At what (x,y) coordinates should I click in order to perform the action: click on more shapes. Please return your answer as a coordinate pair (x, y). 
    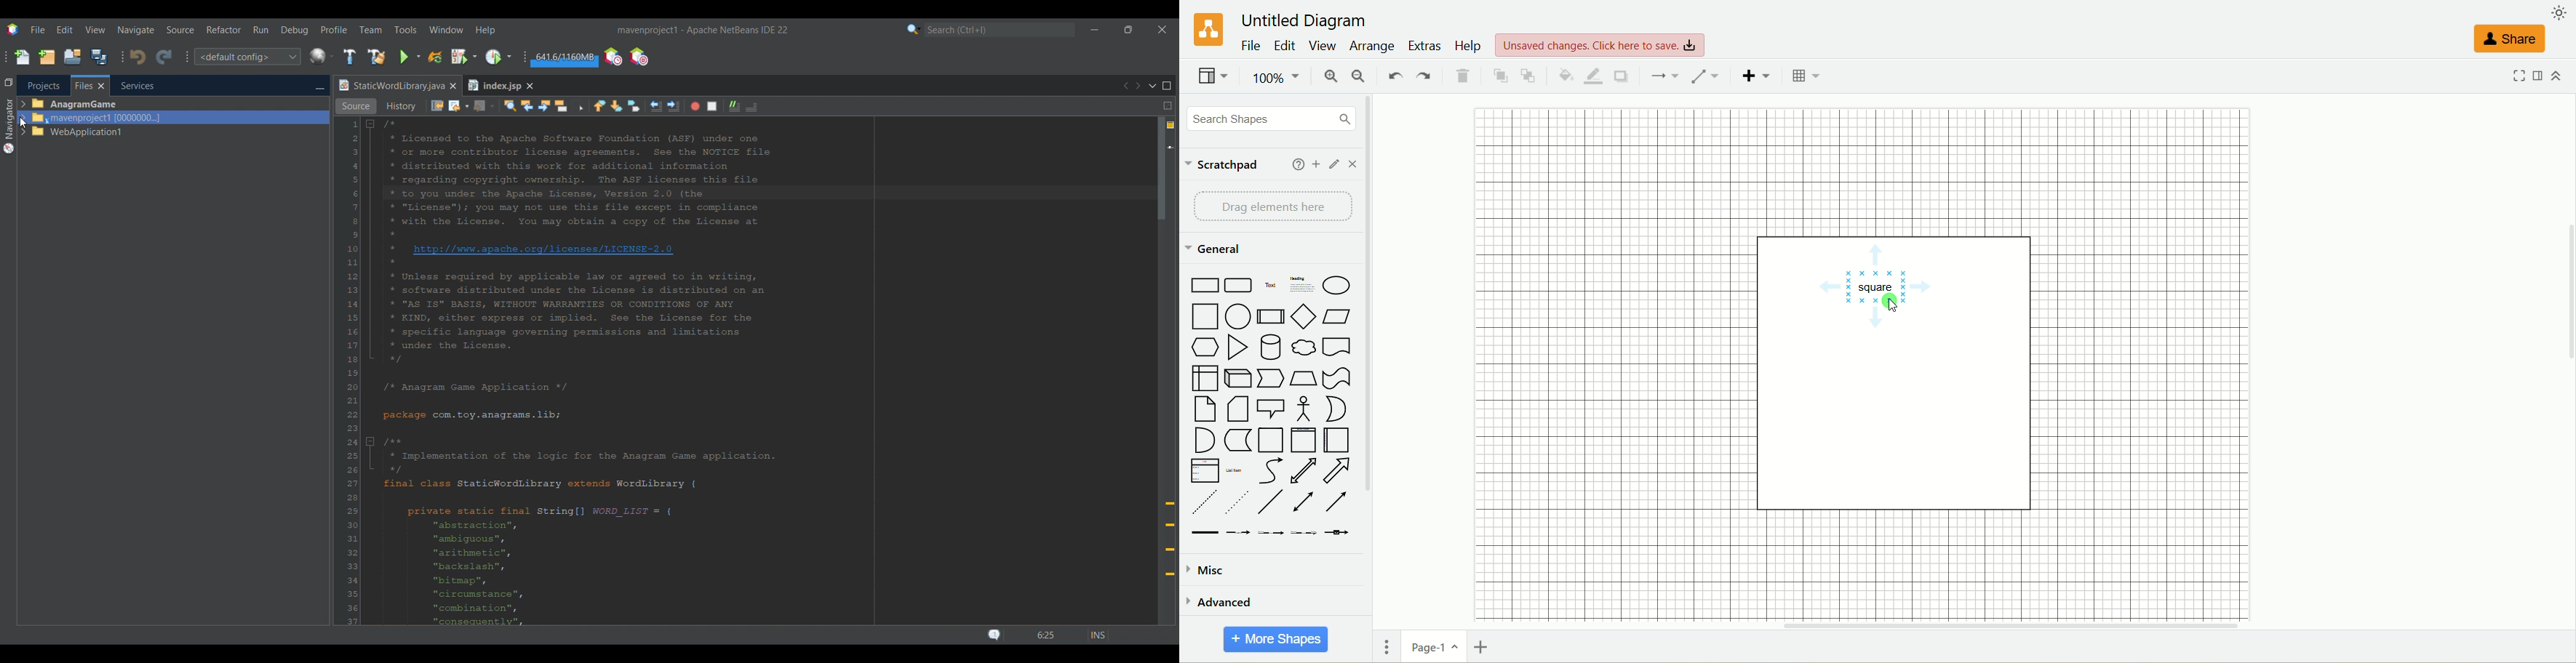
    Looking at the image, I should click on (1277, 640).